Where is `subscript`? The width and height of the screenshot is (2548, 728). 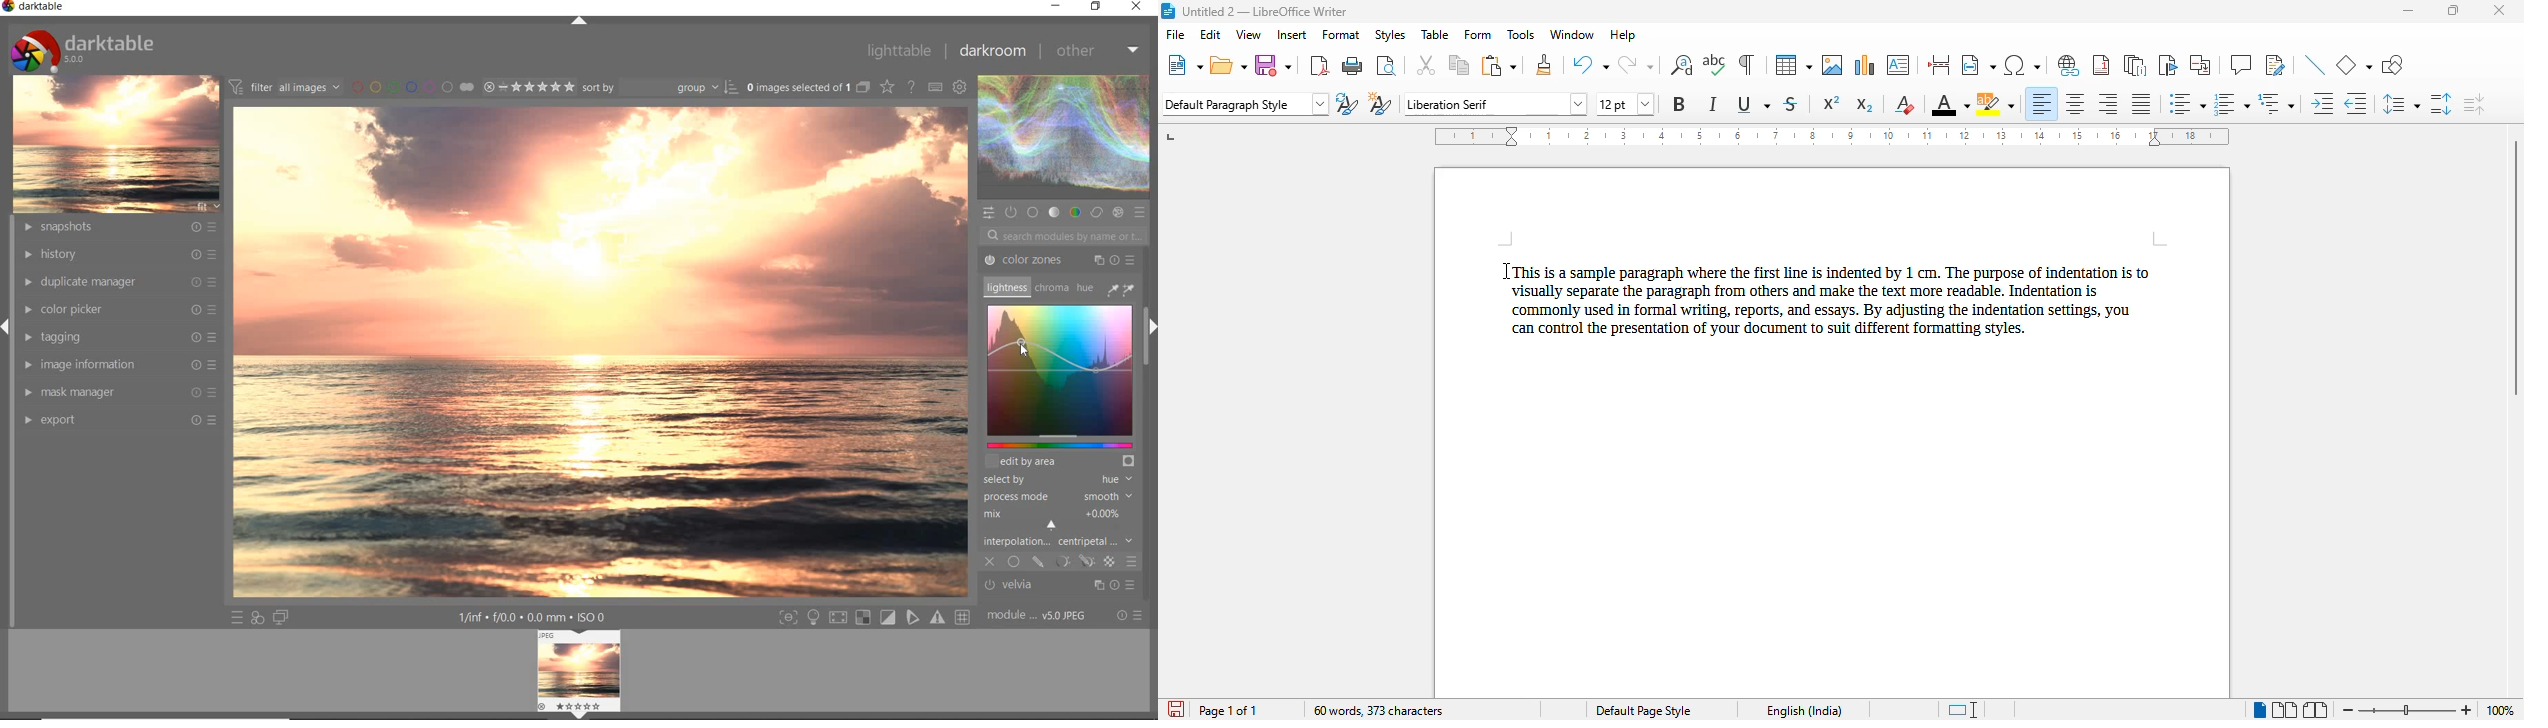 subscript is located at coordinates (1865, 105).